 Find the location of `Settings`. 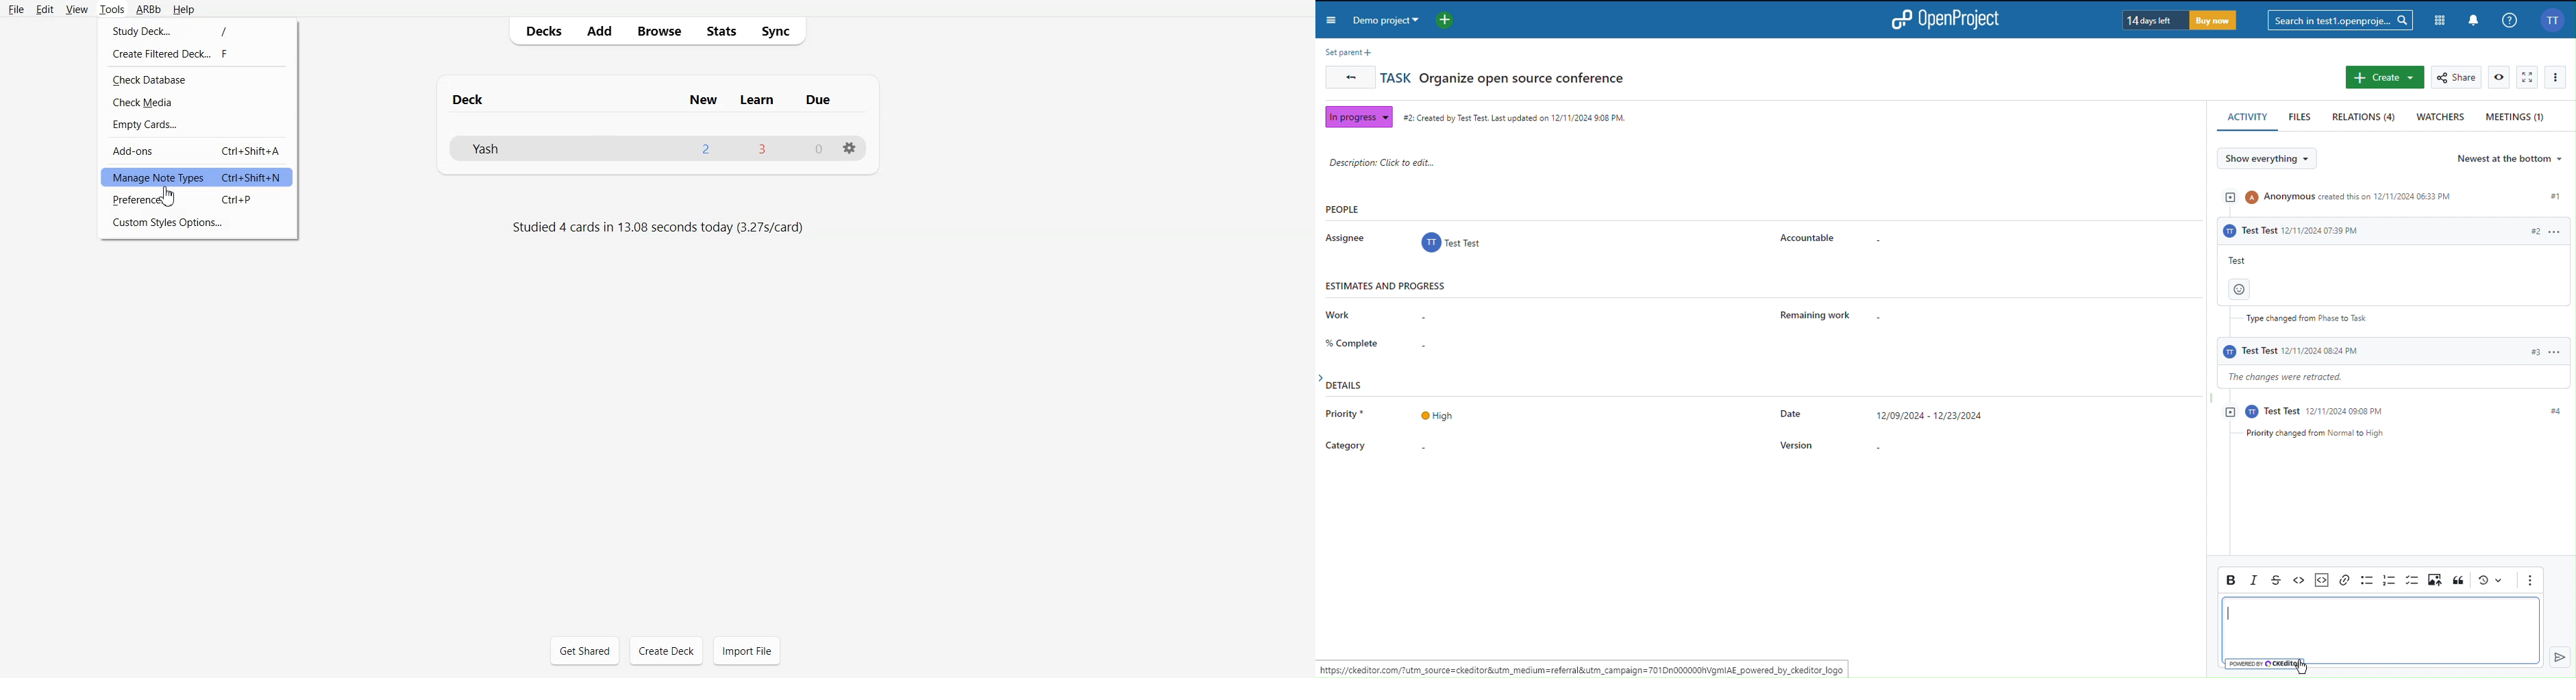

Settings is located at coordinates (849, 148).